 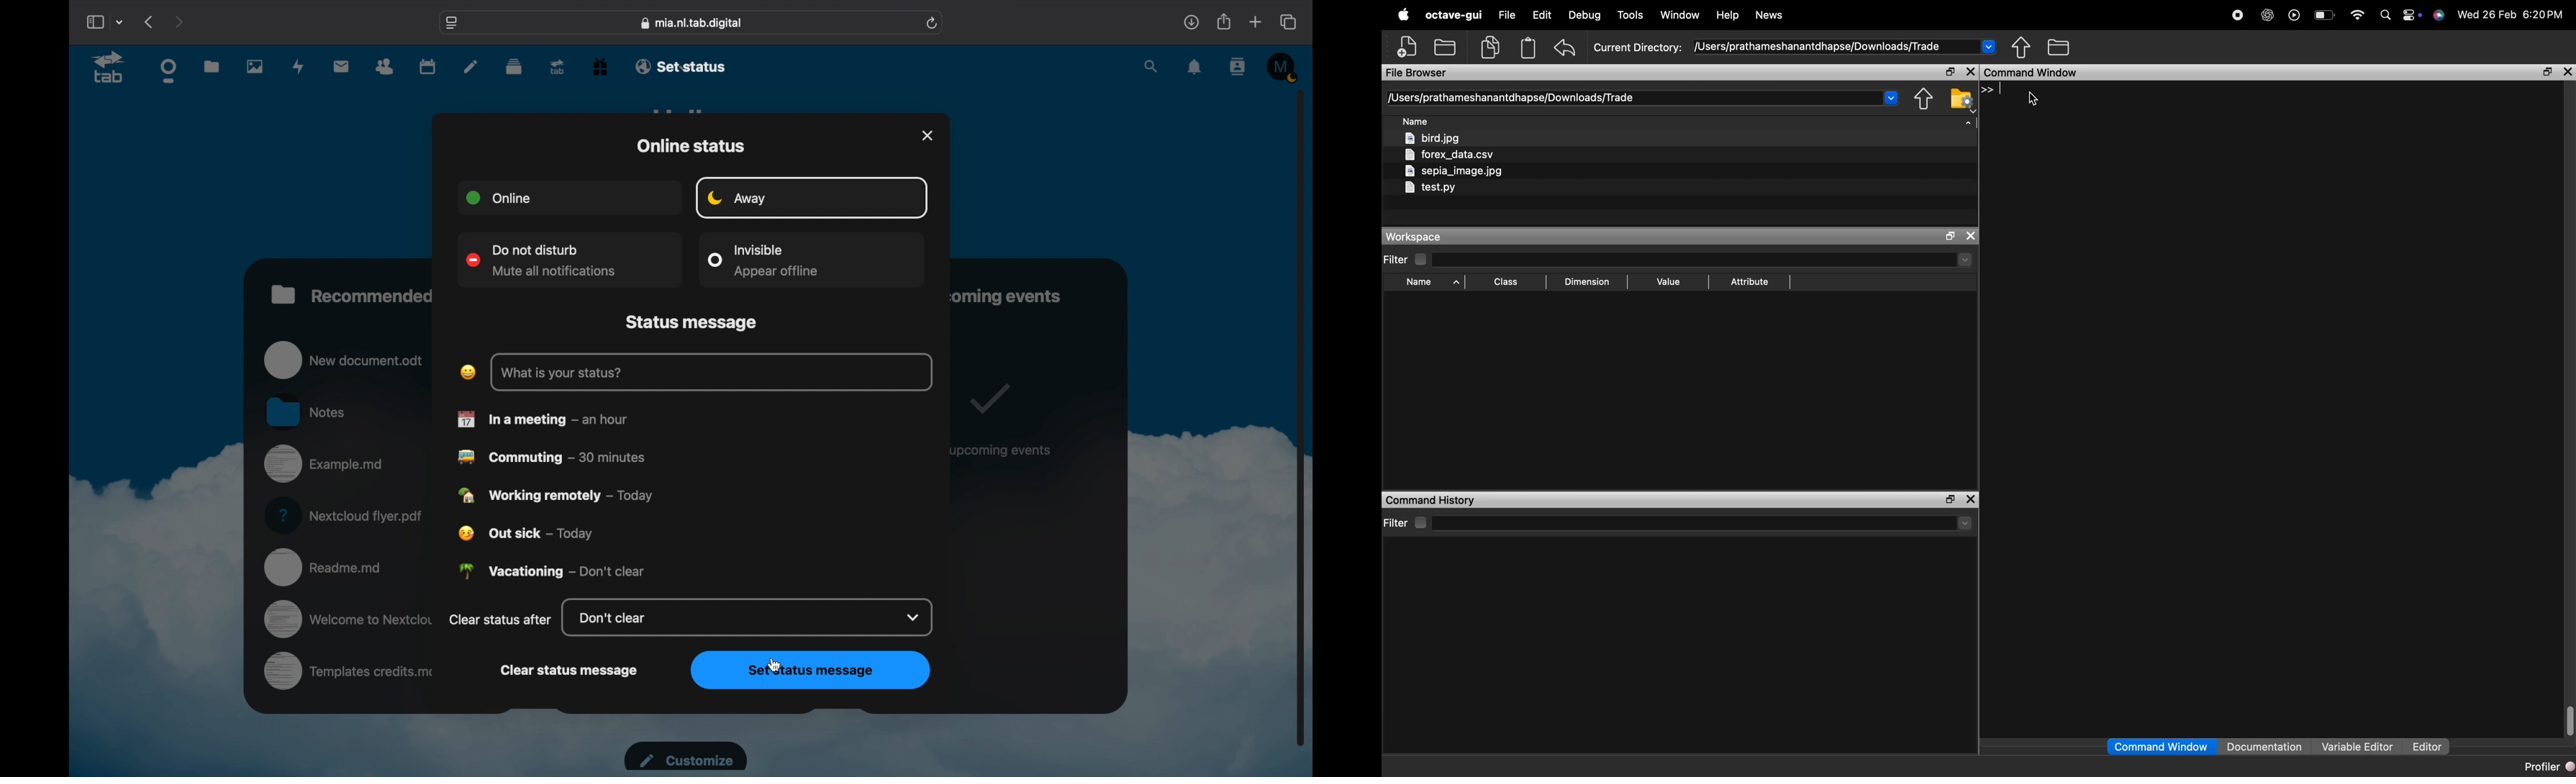 What do you see at coordinates (471, 67) in the screenshot?
I see `notes` at bounding box center [471, 67].